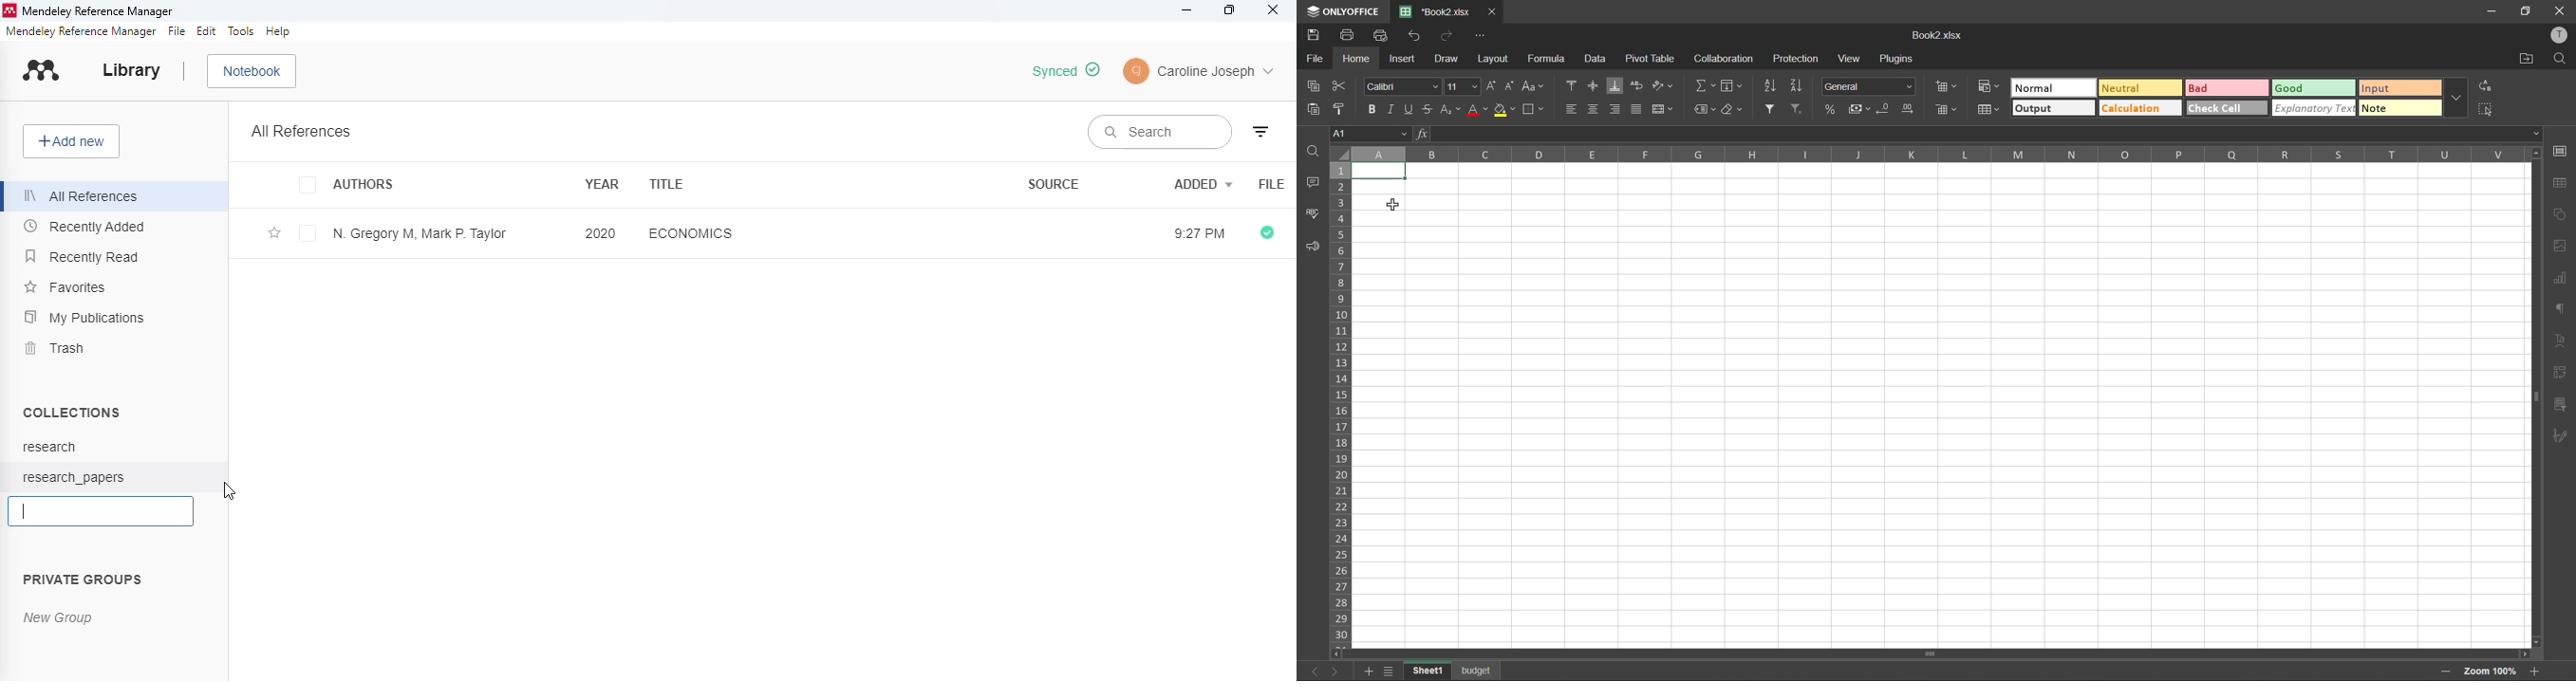 This screenshot has width=2576, height=700. What do you see at coordinates (1411, 111) in the screenshot?
I see `underline` at bounding box center [1411, 111].